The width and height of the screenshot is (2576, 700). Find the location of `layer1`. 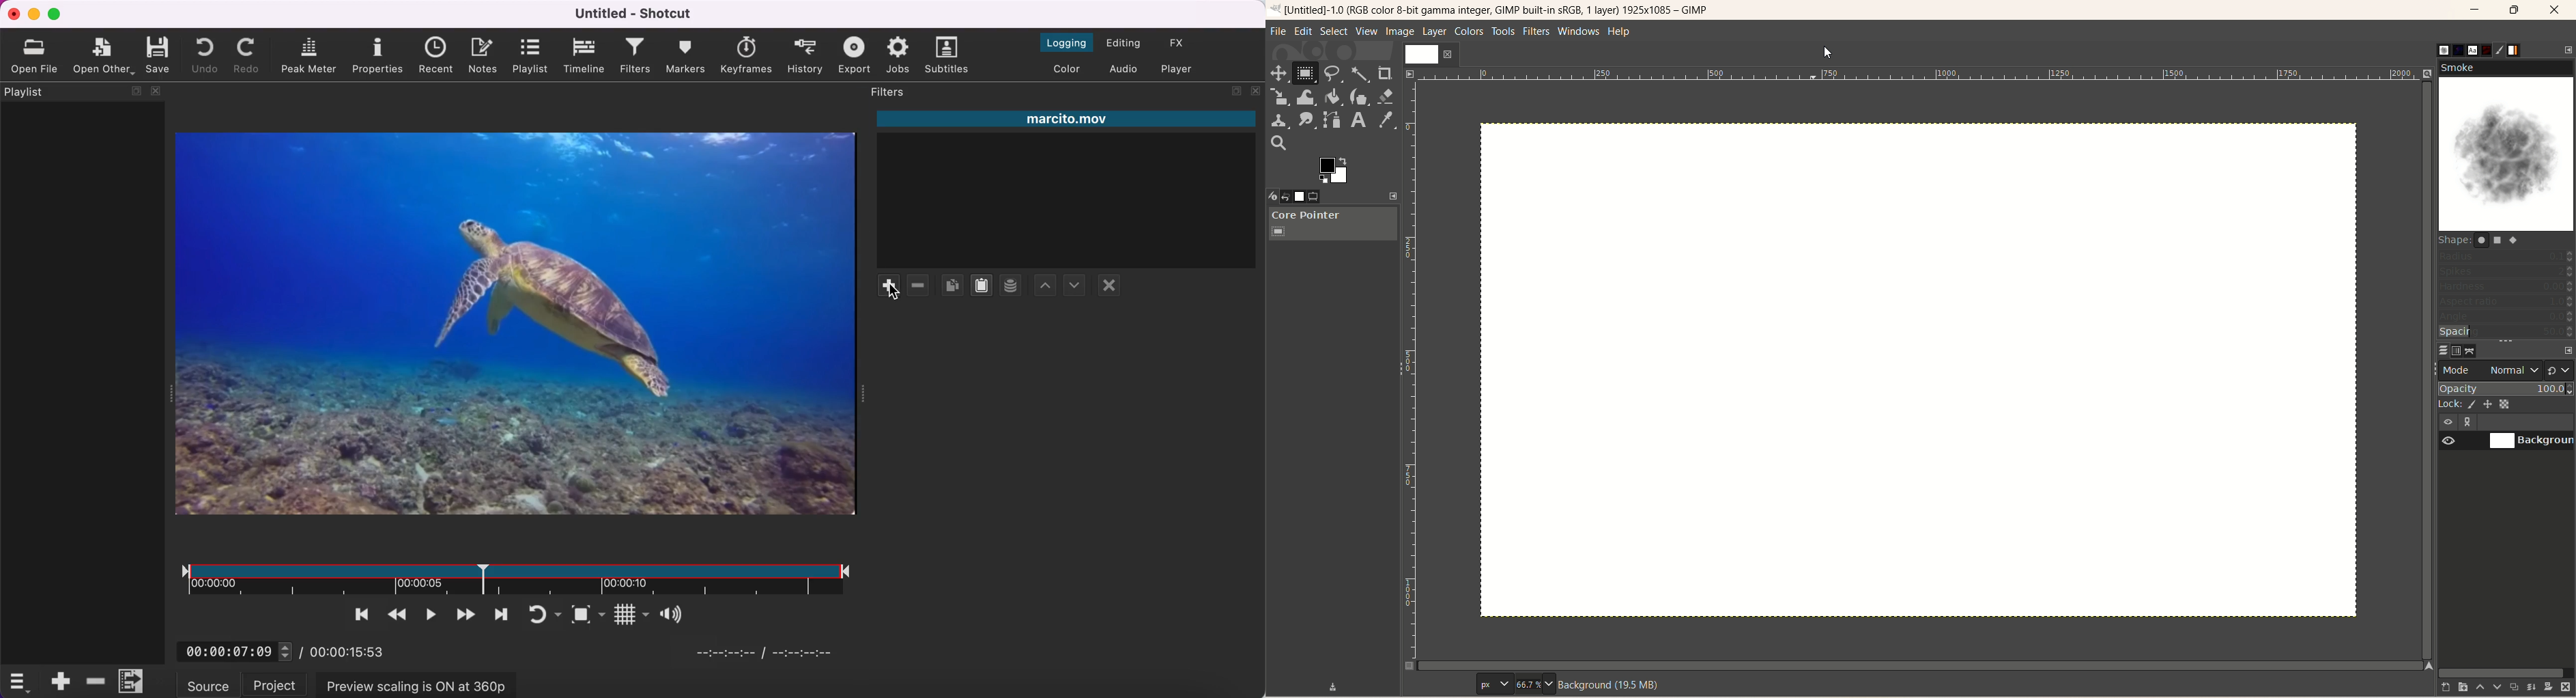

layer1 is located at coordinates (1427, 54).